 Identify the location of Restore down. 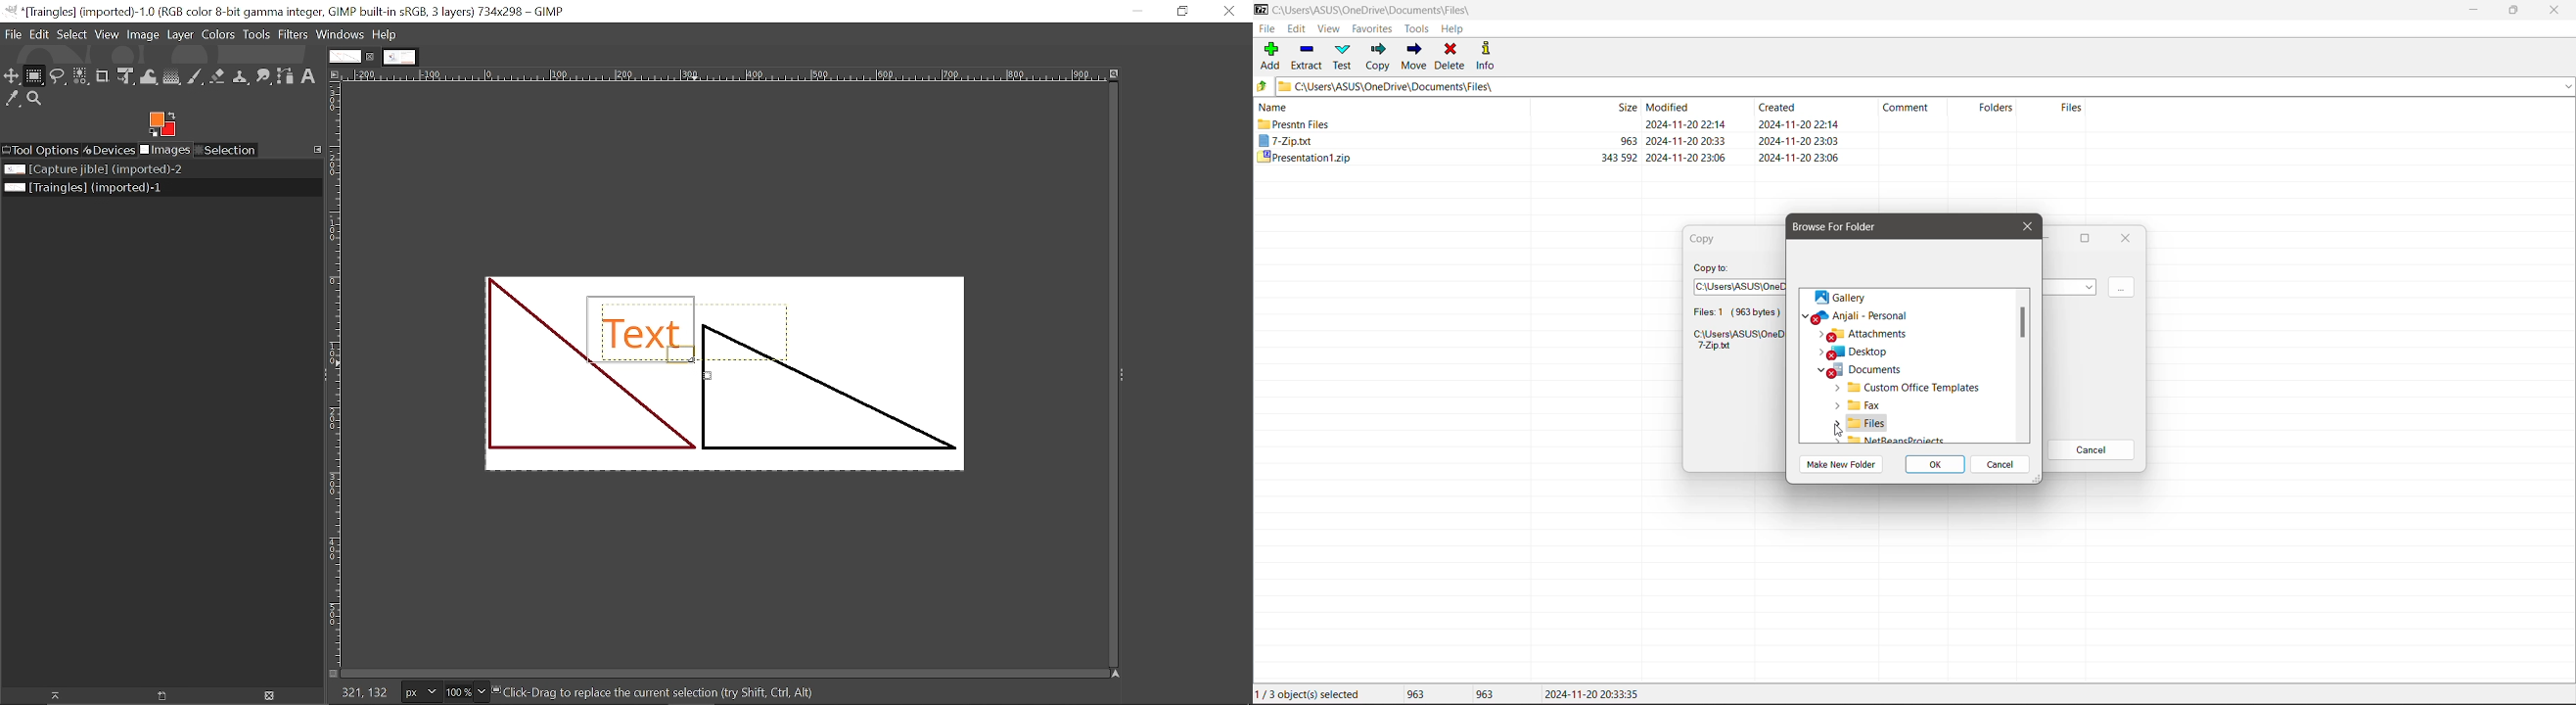
(1184, 12).